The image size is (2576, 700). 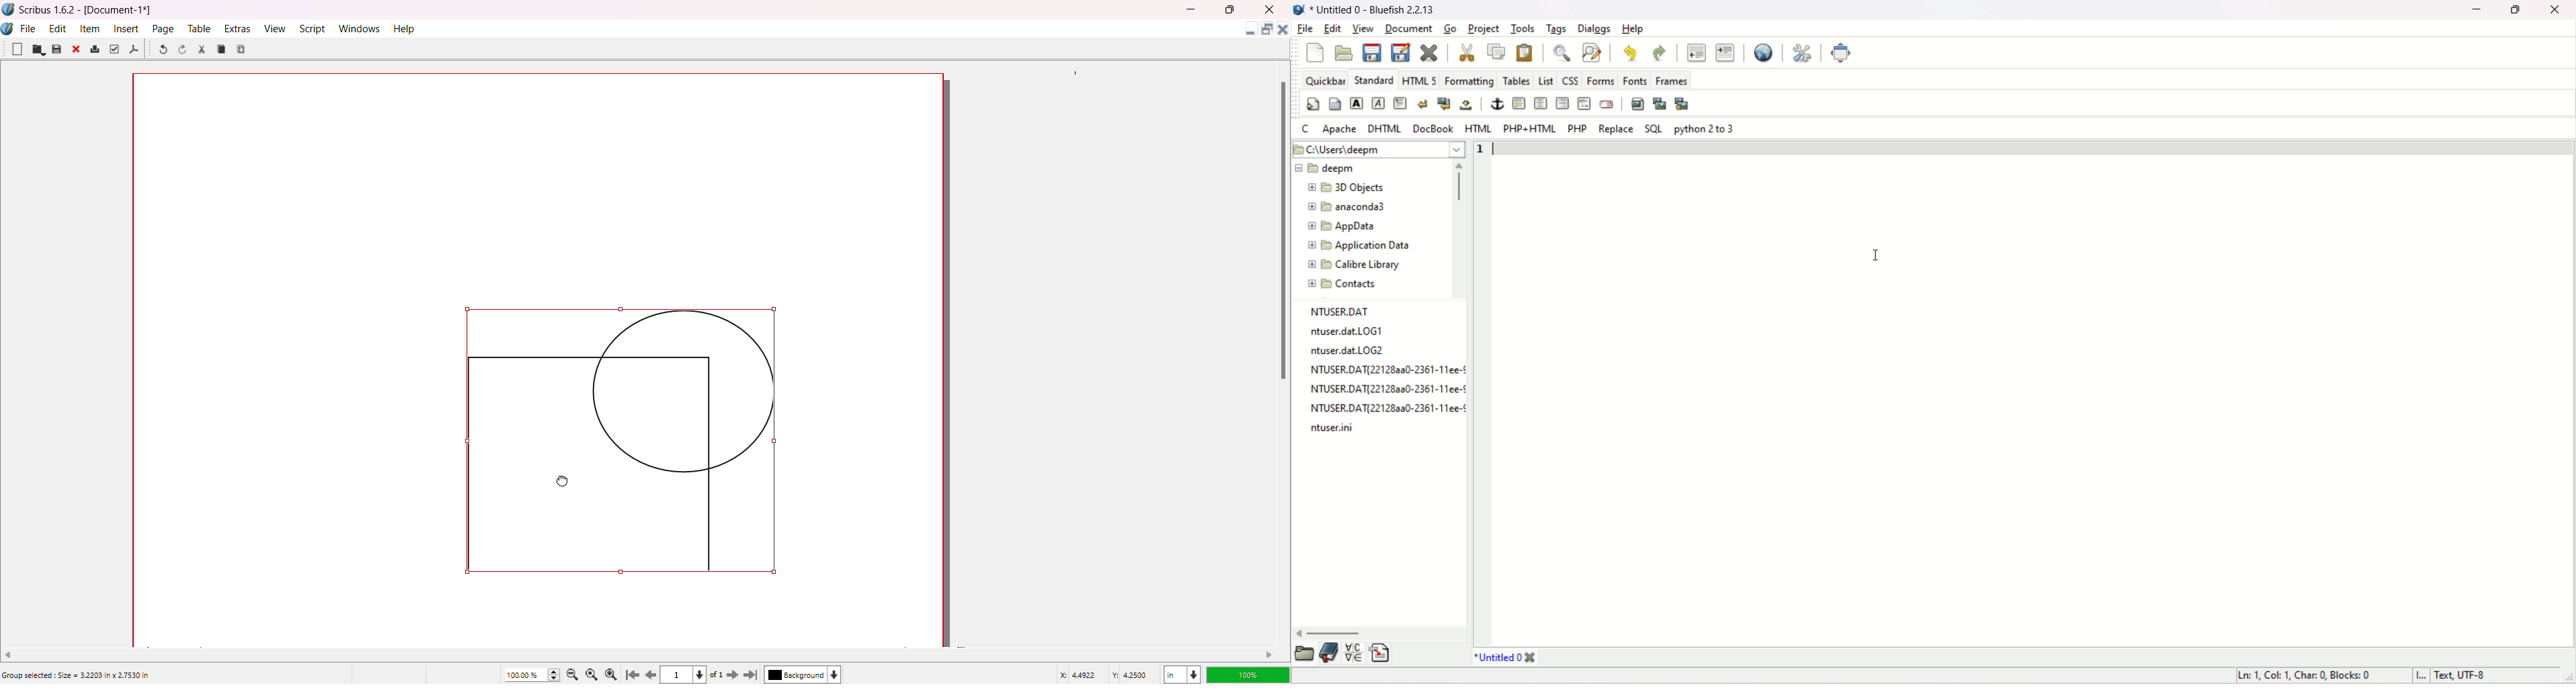 What do you see at coordinates (1542, 103) in the screenshot?
I see `center` at bounding box center [1542, 103].